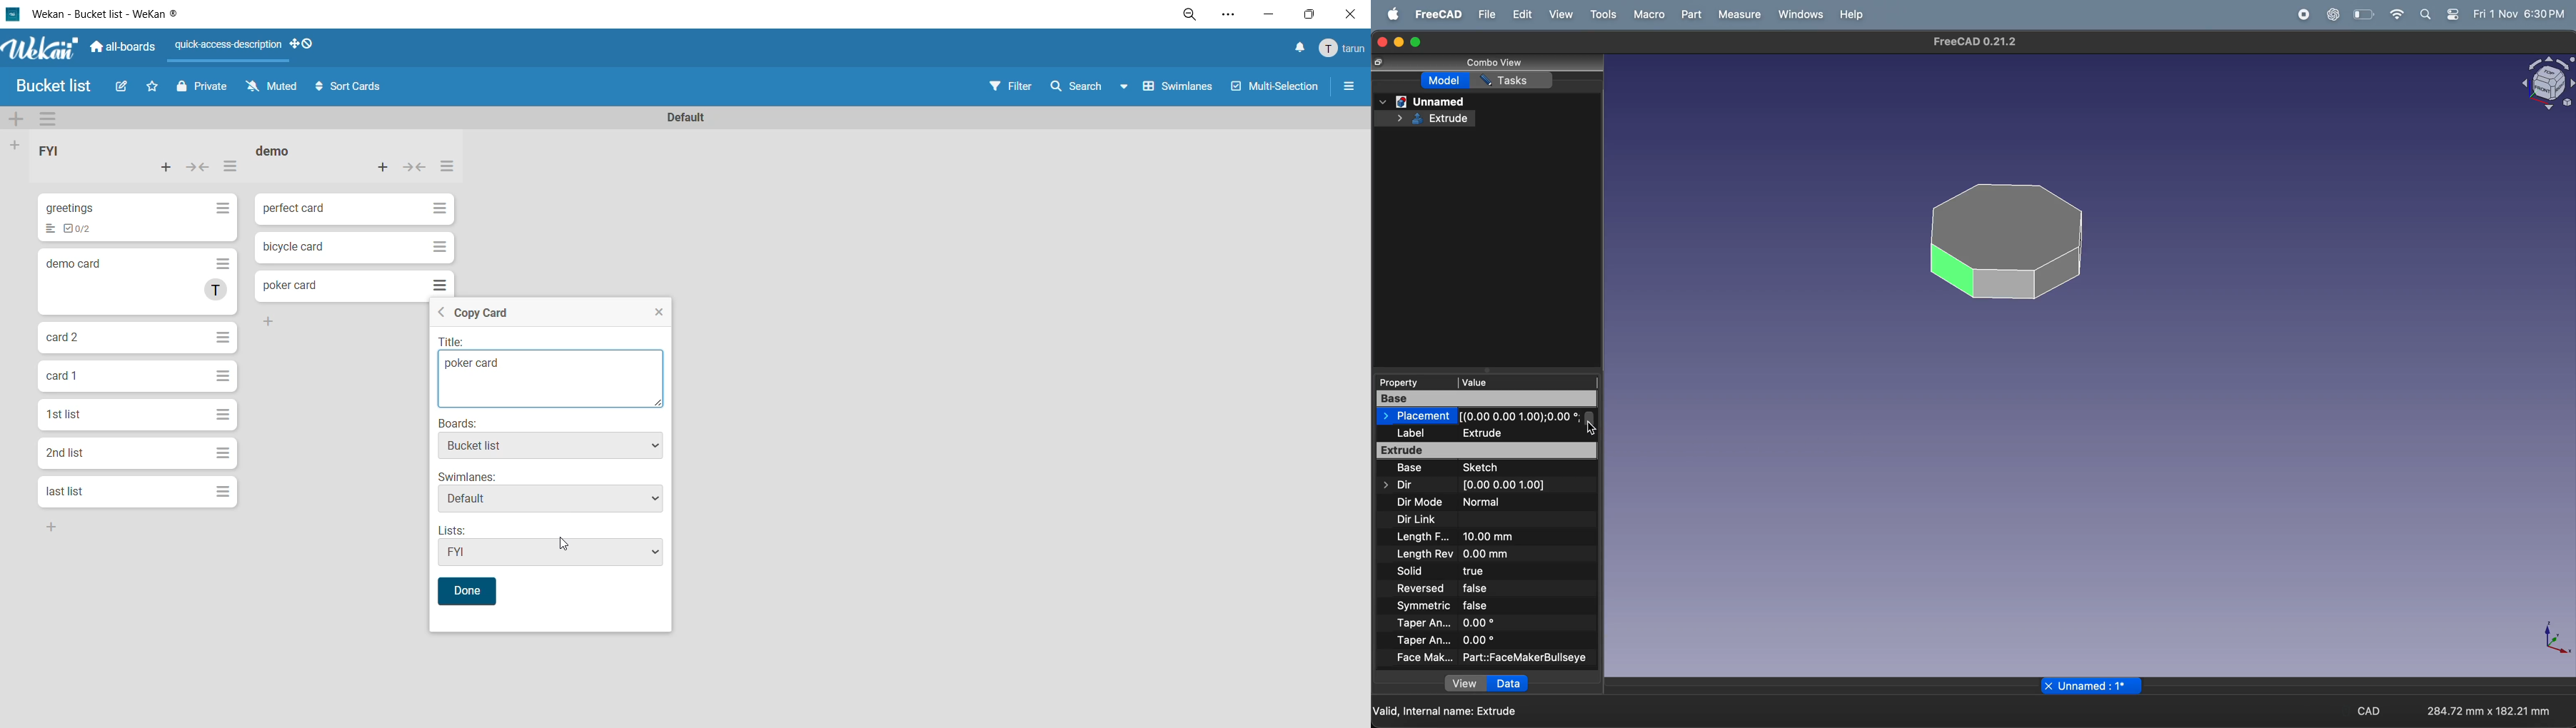 Image resolution: width=2576 pixels, height=728 pixels. I want to click on collapse, so click(415, 170).